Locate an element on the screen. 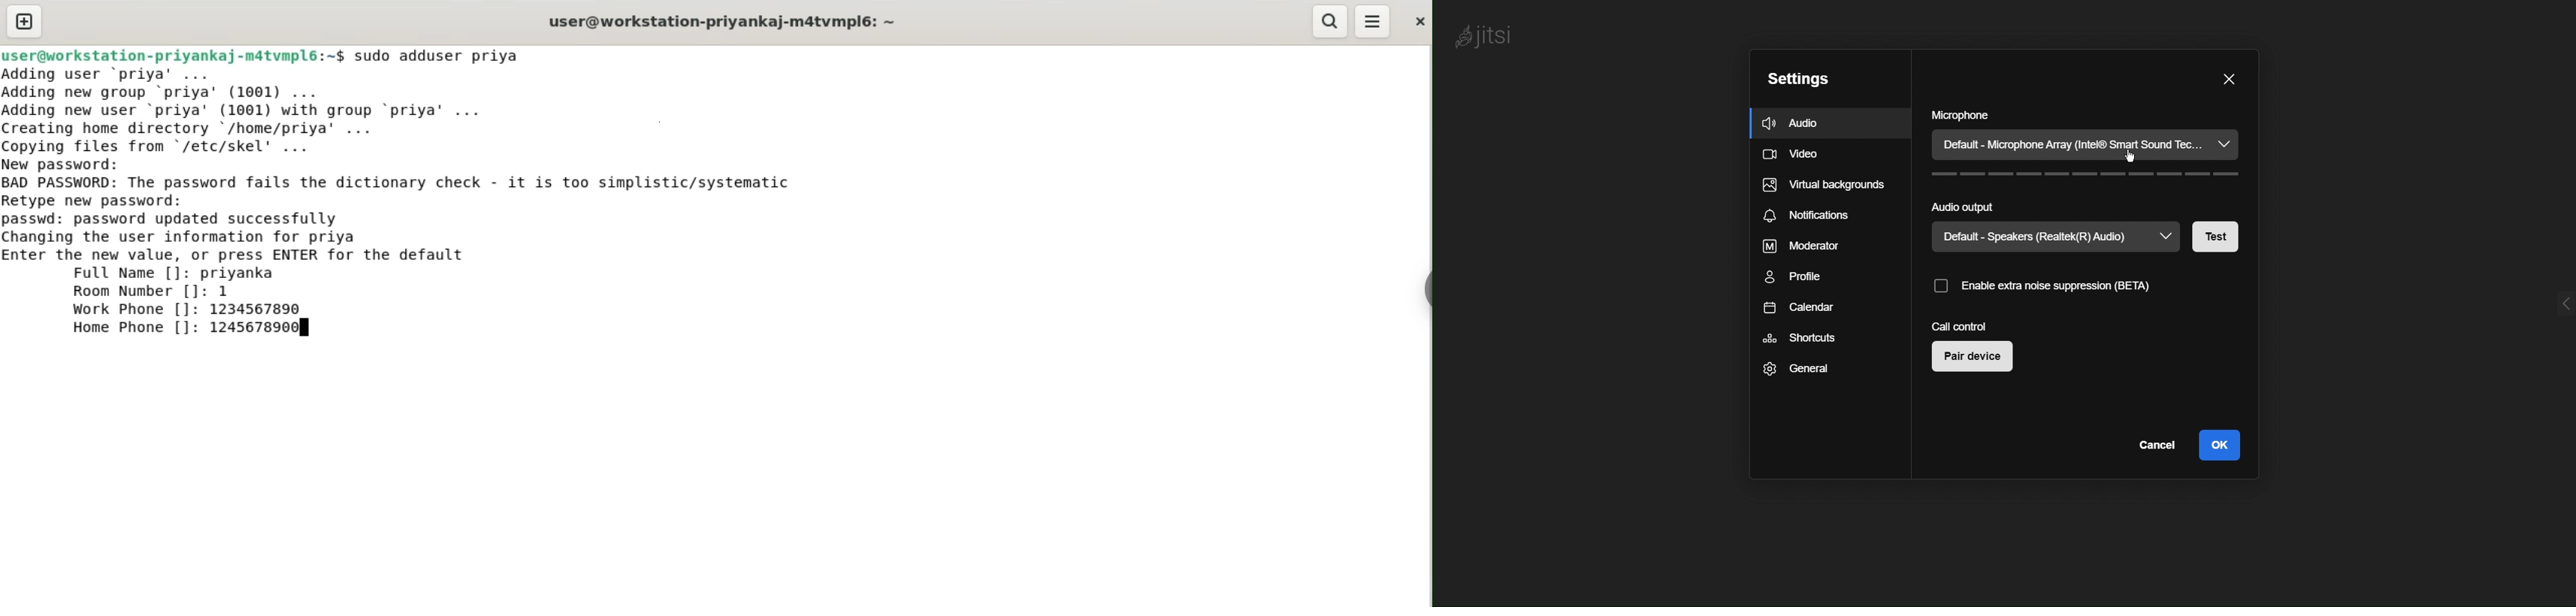  Pair device is located at coordinates (1973, 358).